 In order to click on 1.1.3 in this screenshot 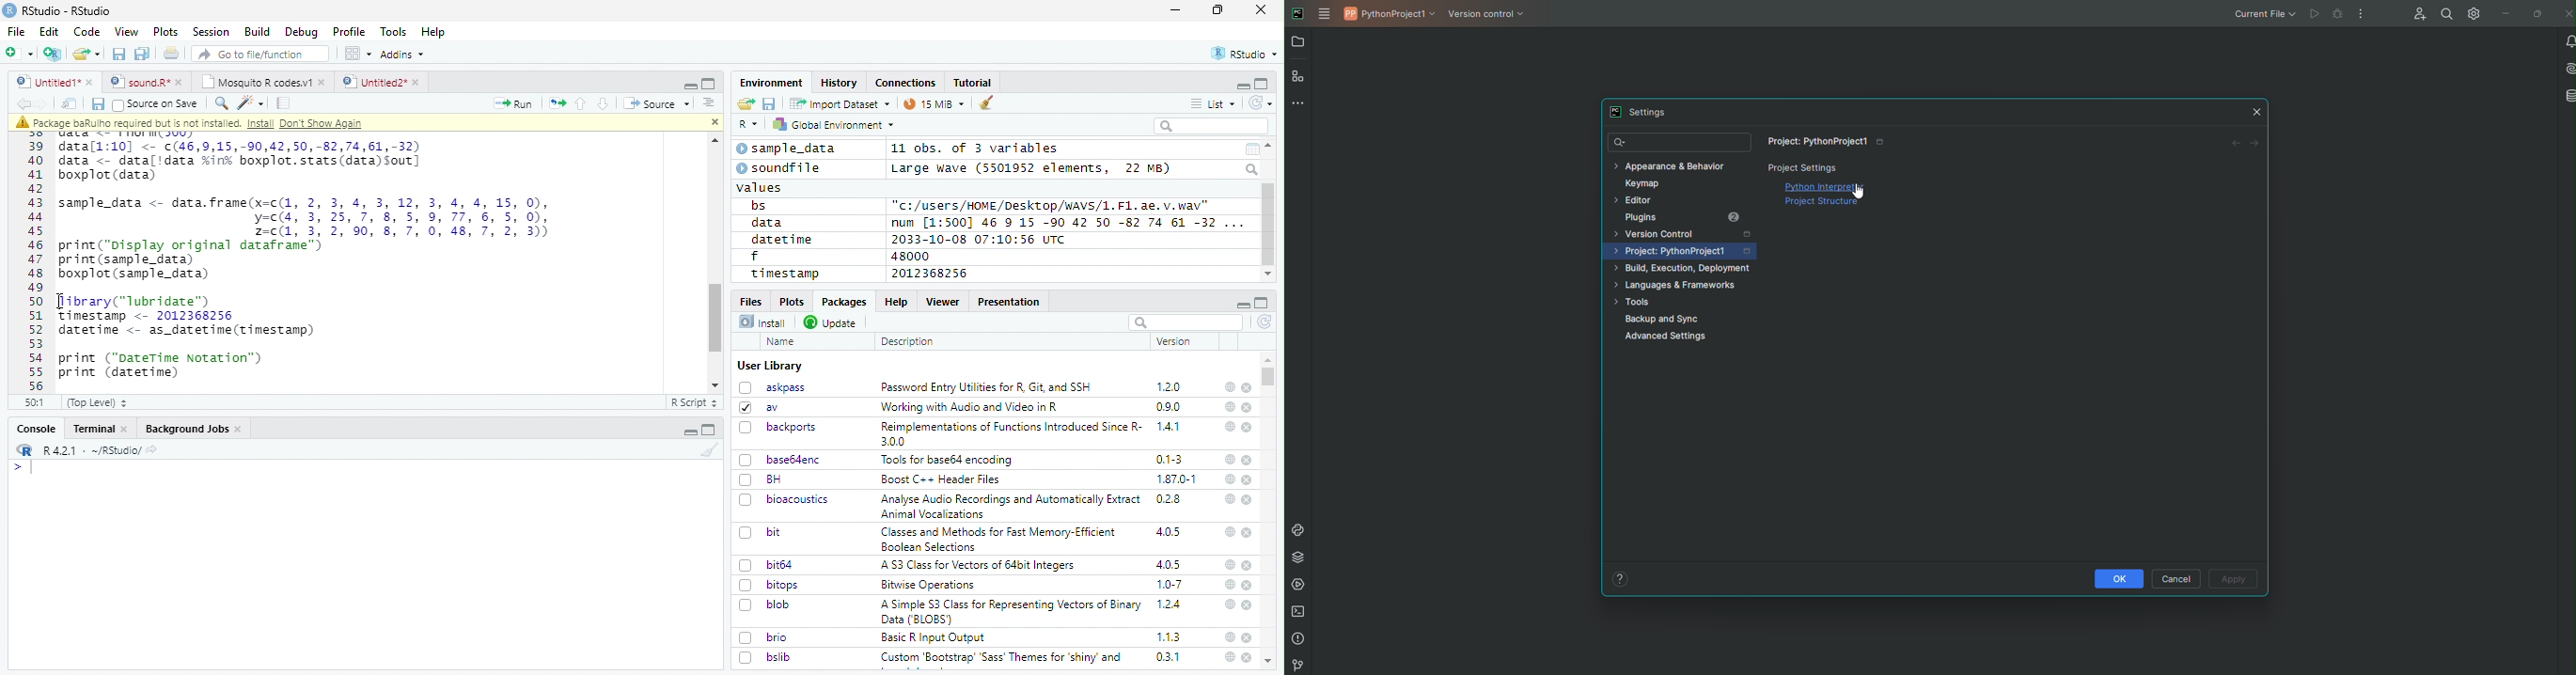, I will do `click(1169, 636)`.